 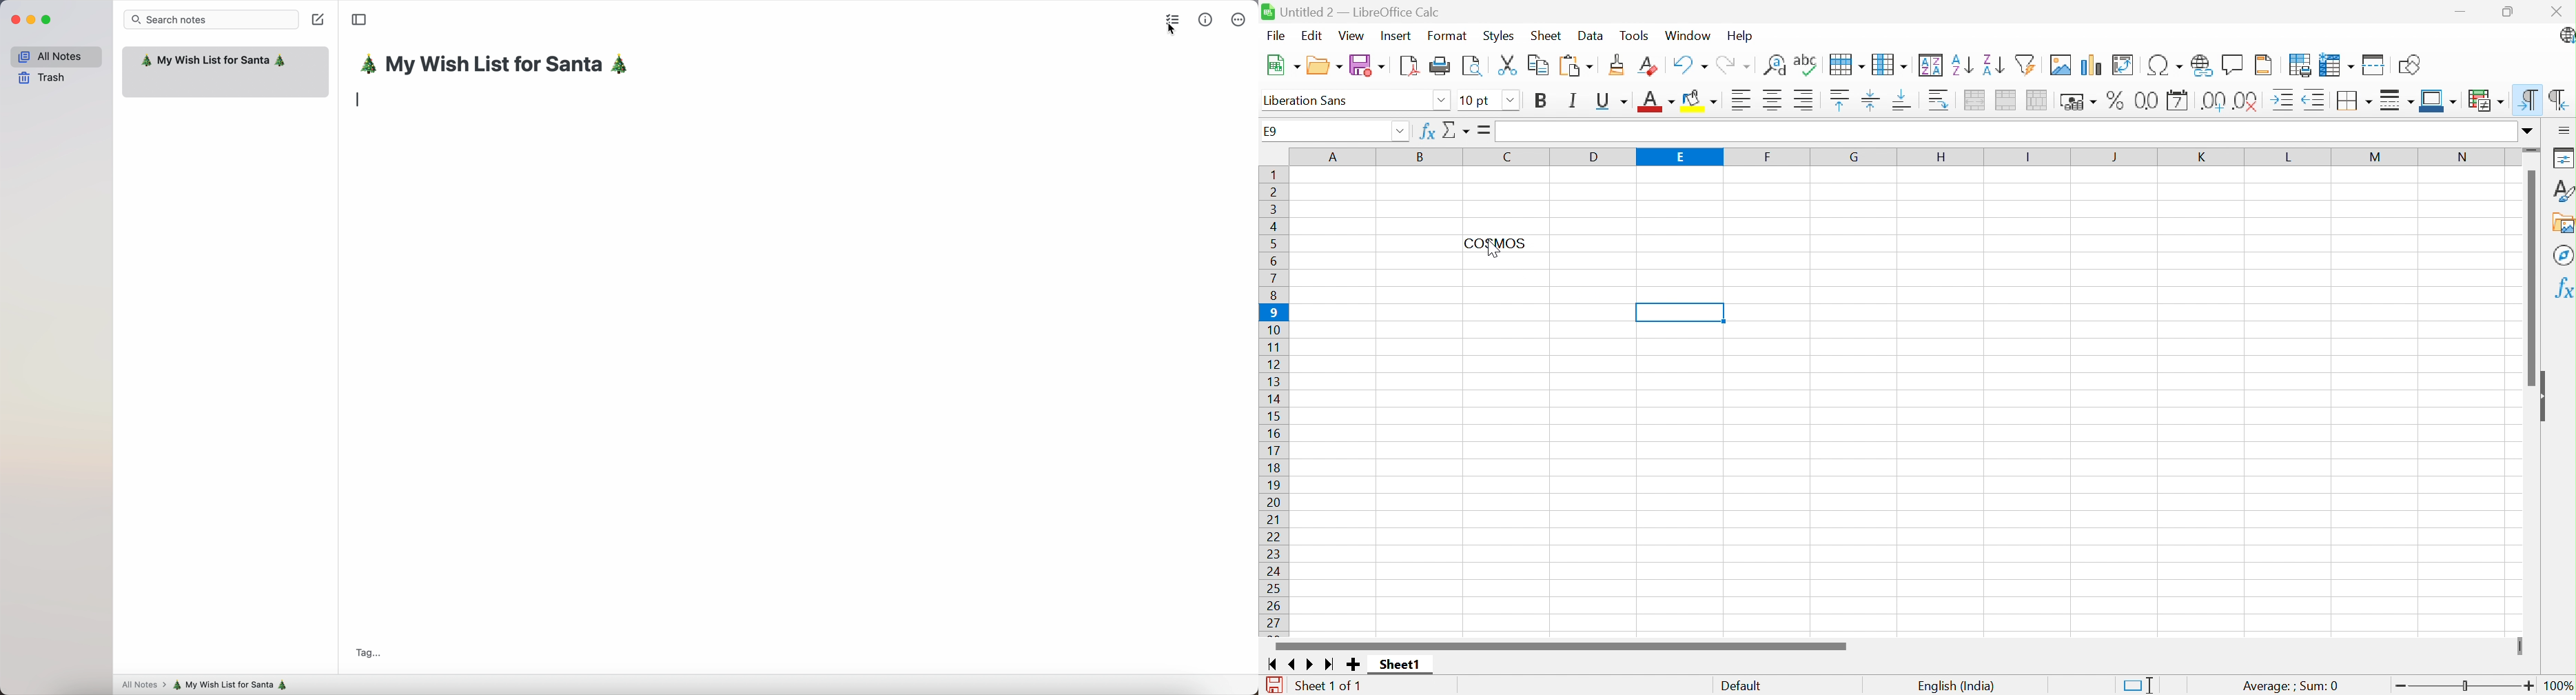 What do you see at coordinates (2284, 100) in the screenshot?
I see `Increase indent` at bounding box center [2284, 100].